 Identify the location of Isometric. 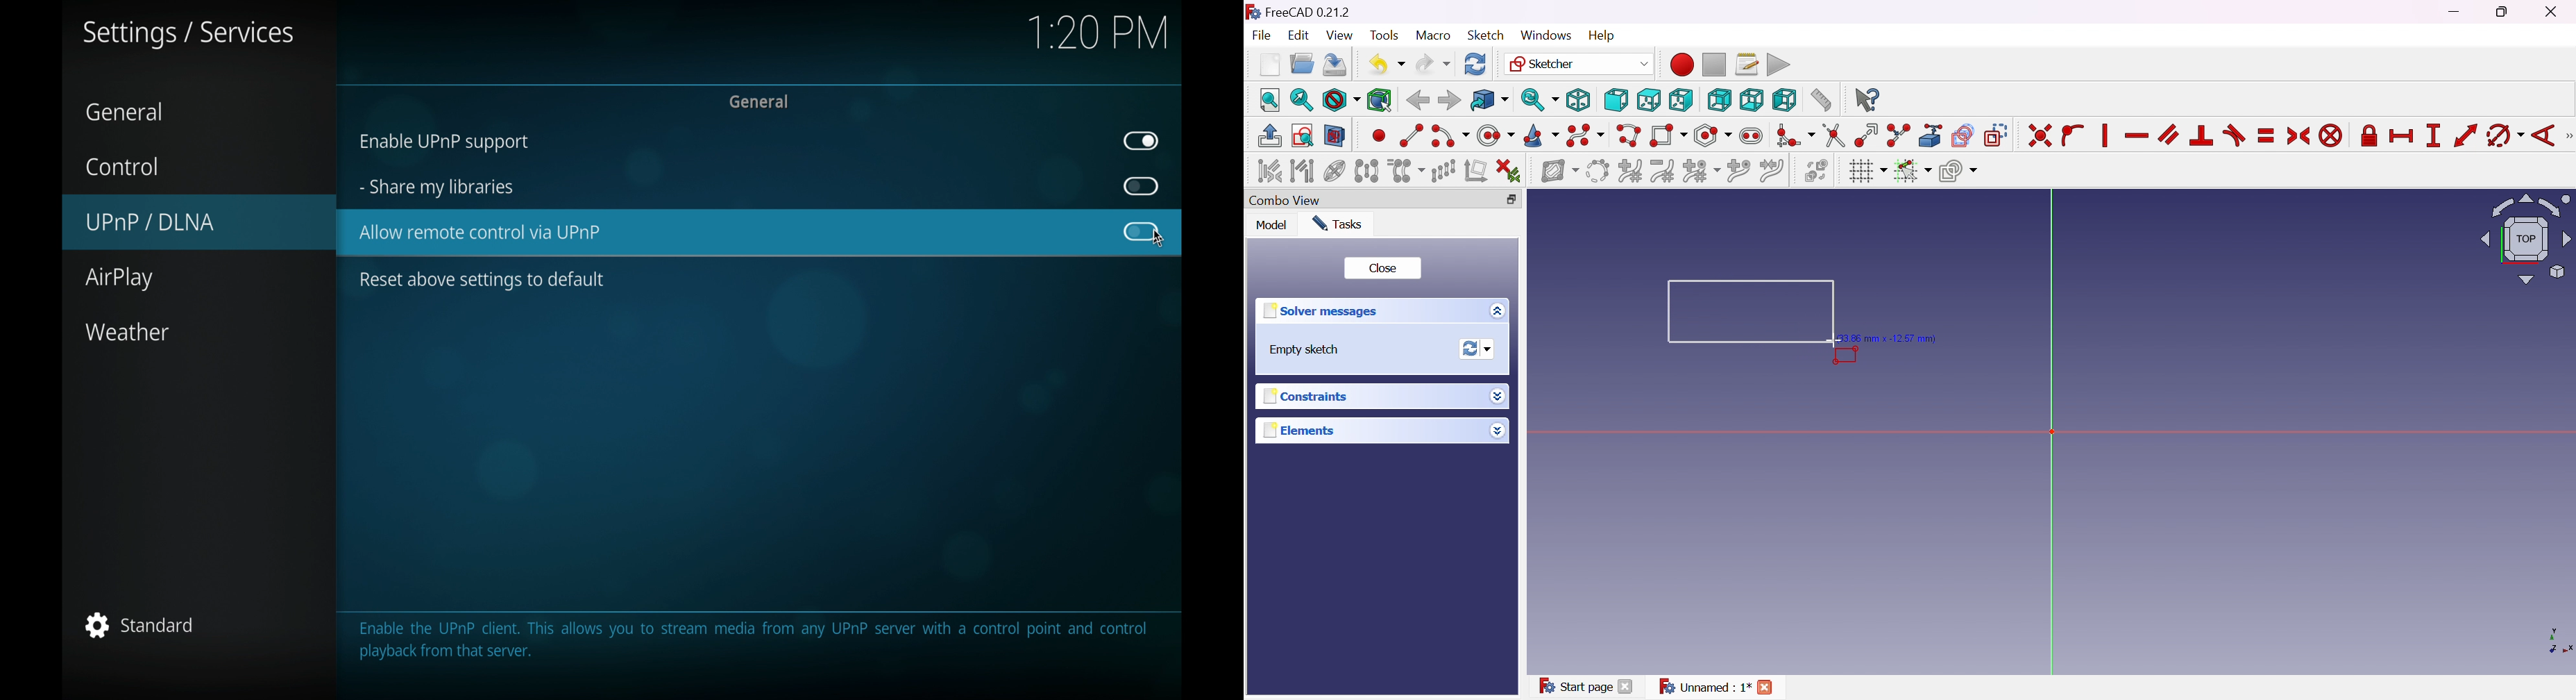
(1579, 100).